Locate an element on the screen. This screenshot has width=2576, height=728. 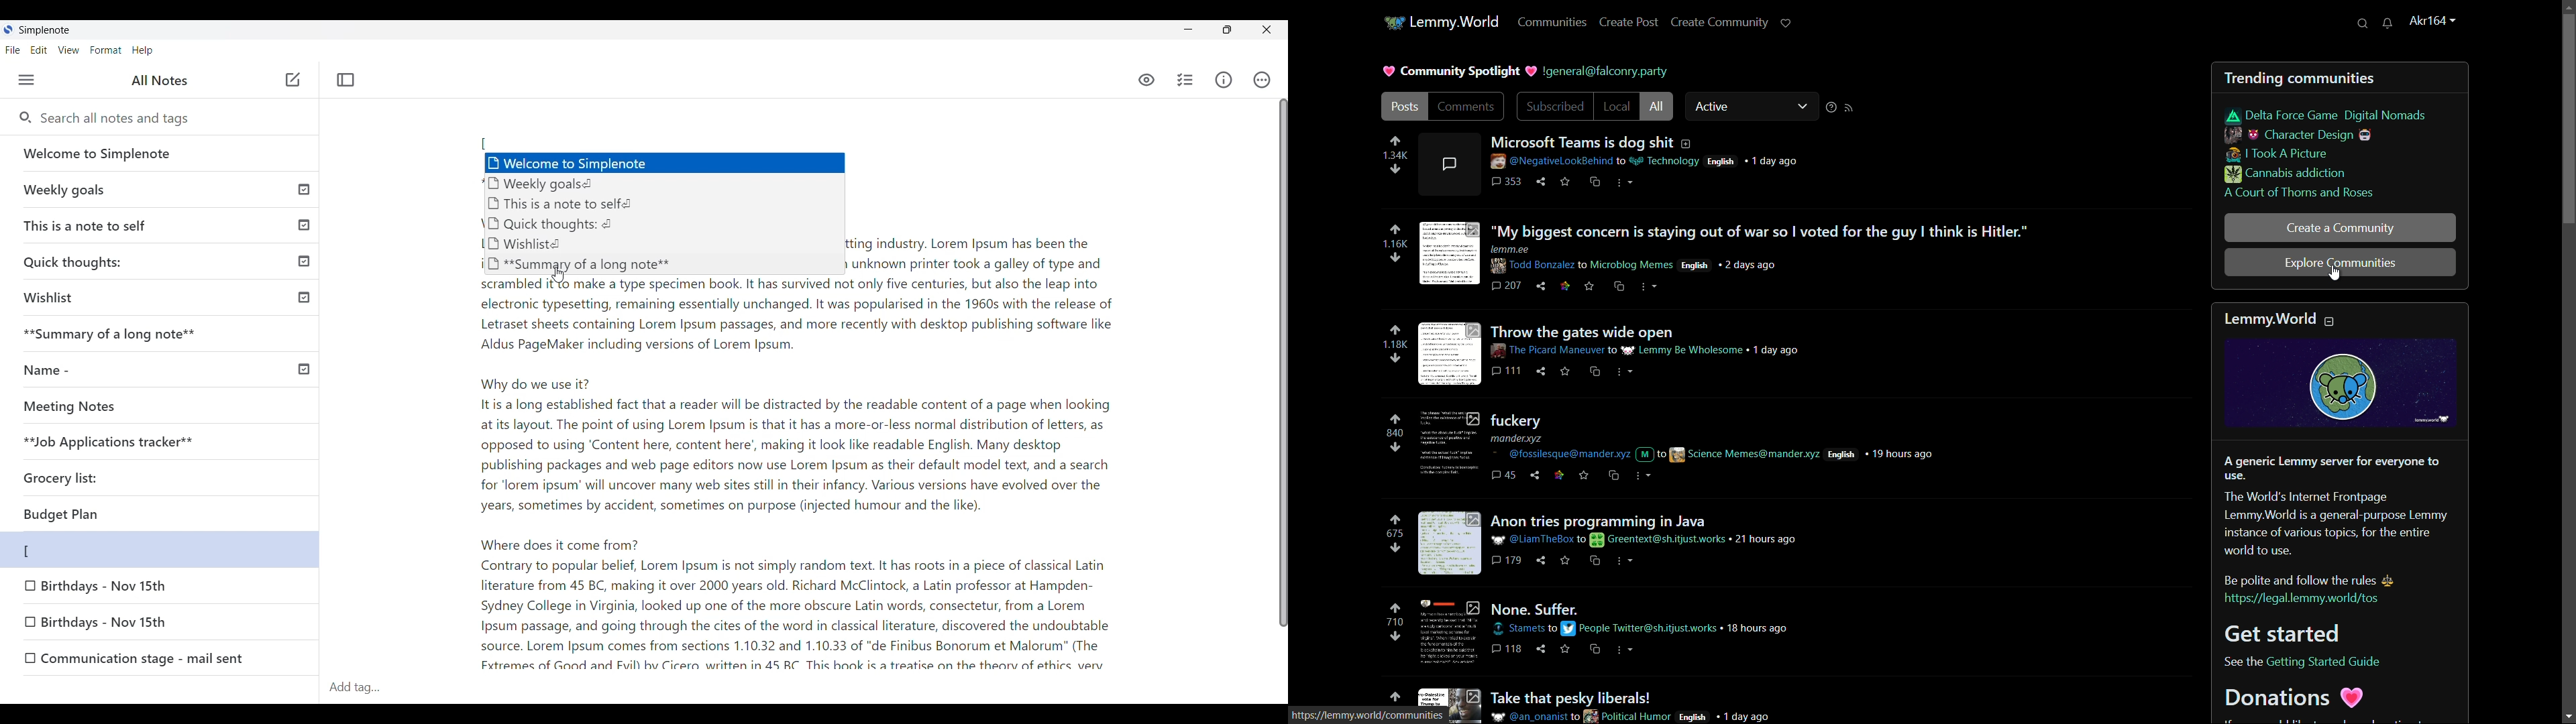
save is located at coordinates (1565, 370).